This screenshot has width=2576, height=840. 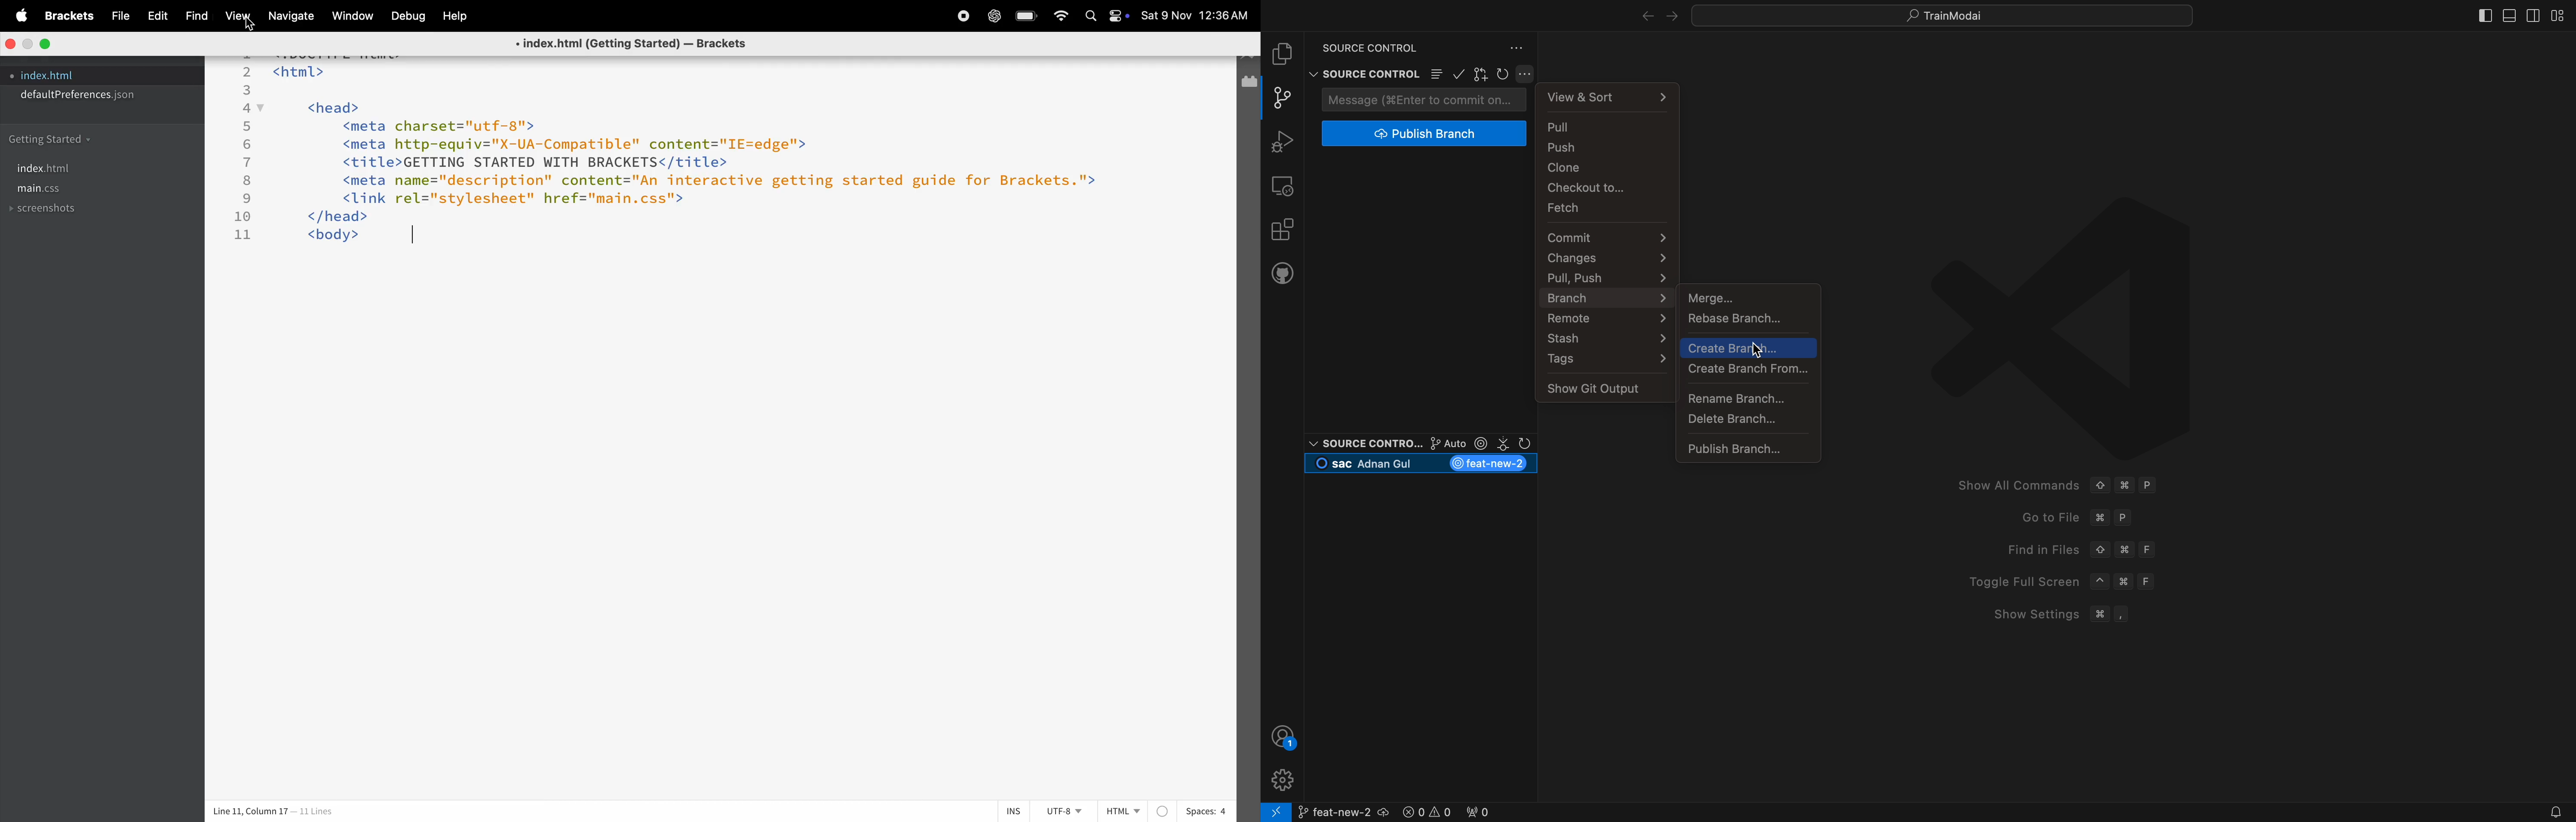 I want to click on minimize, so click(x=28, y=44).